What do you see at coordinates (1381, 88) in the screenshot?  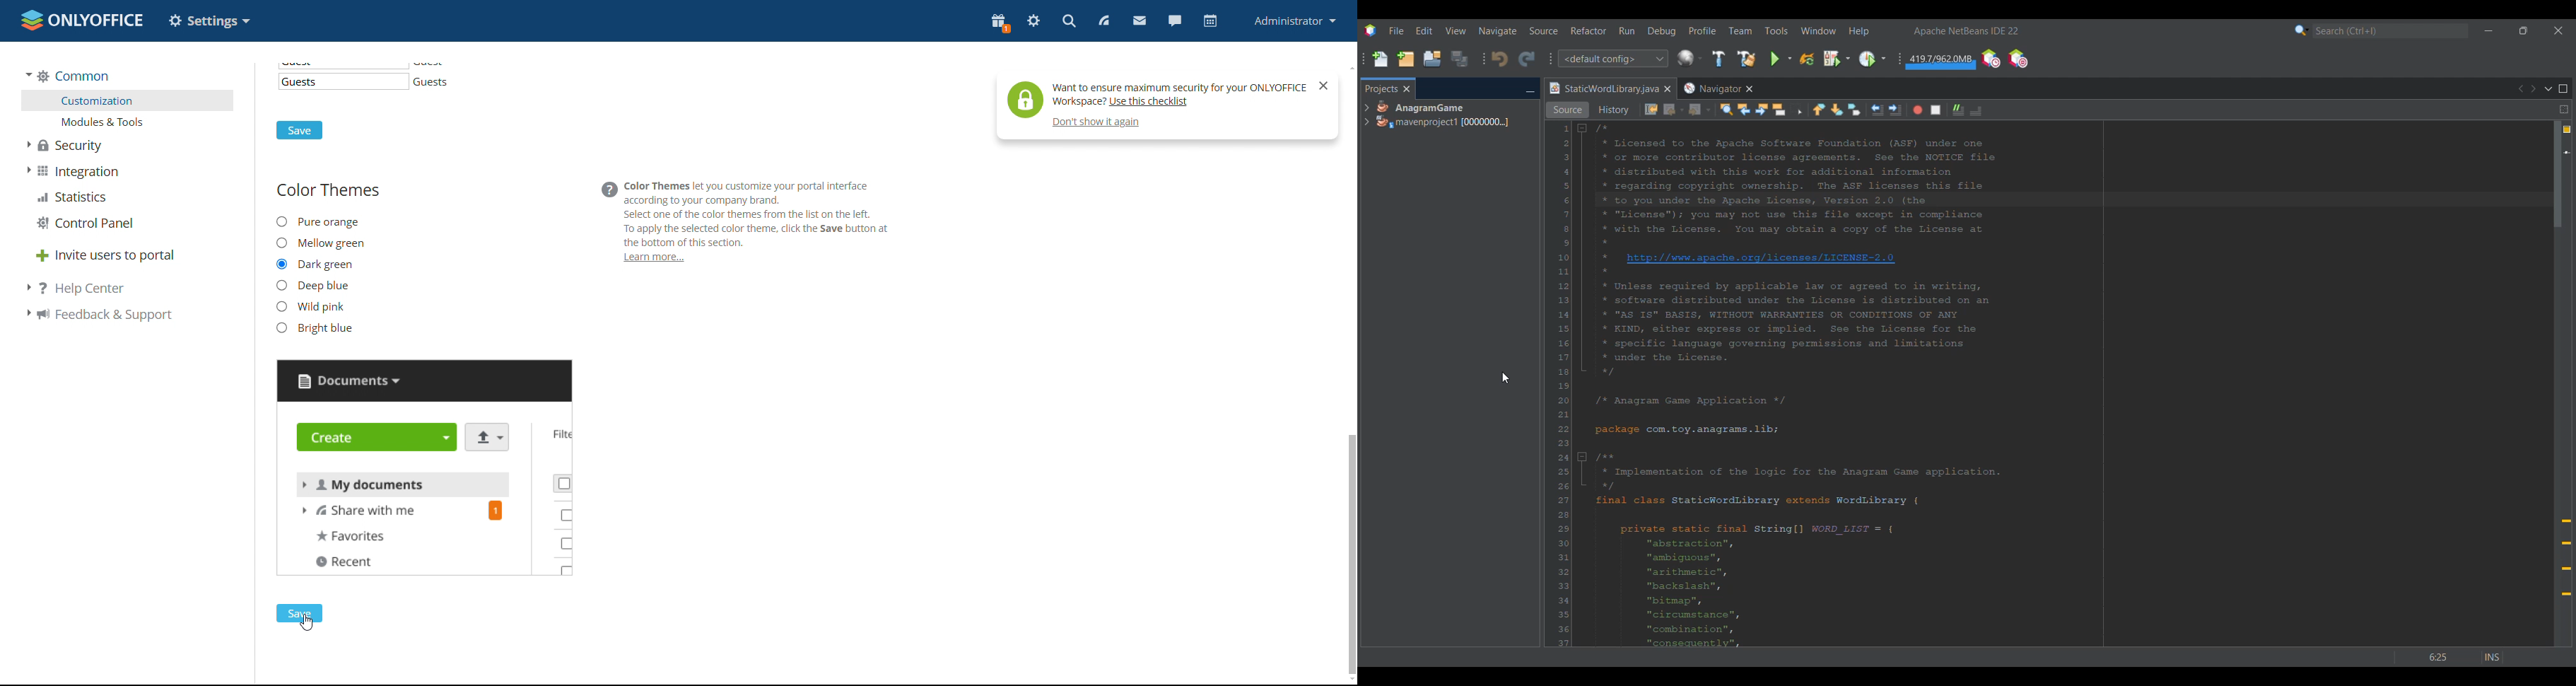 I see `Projects, current tab highlighted` at bounding box center [1381, 88].